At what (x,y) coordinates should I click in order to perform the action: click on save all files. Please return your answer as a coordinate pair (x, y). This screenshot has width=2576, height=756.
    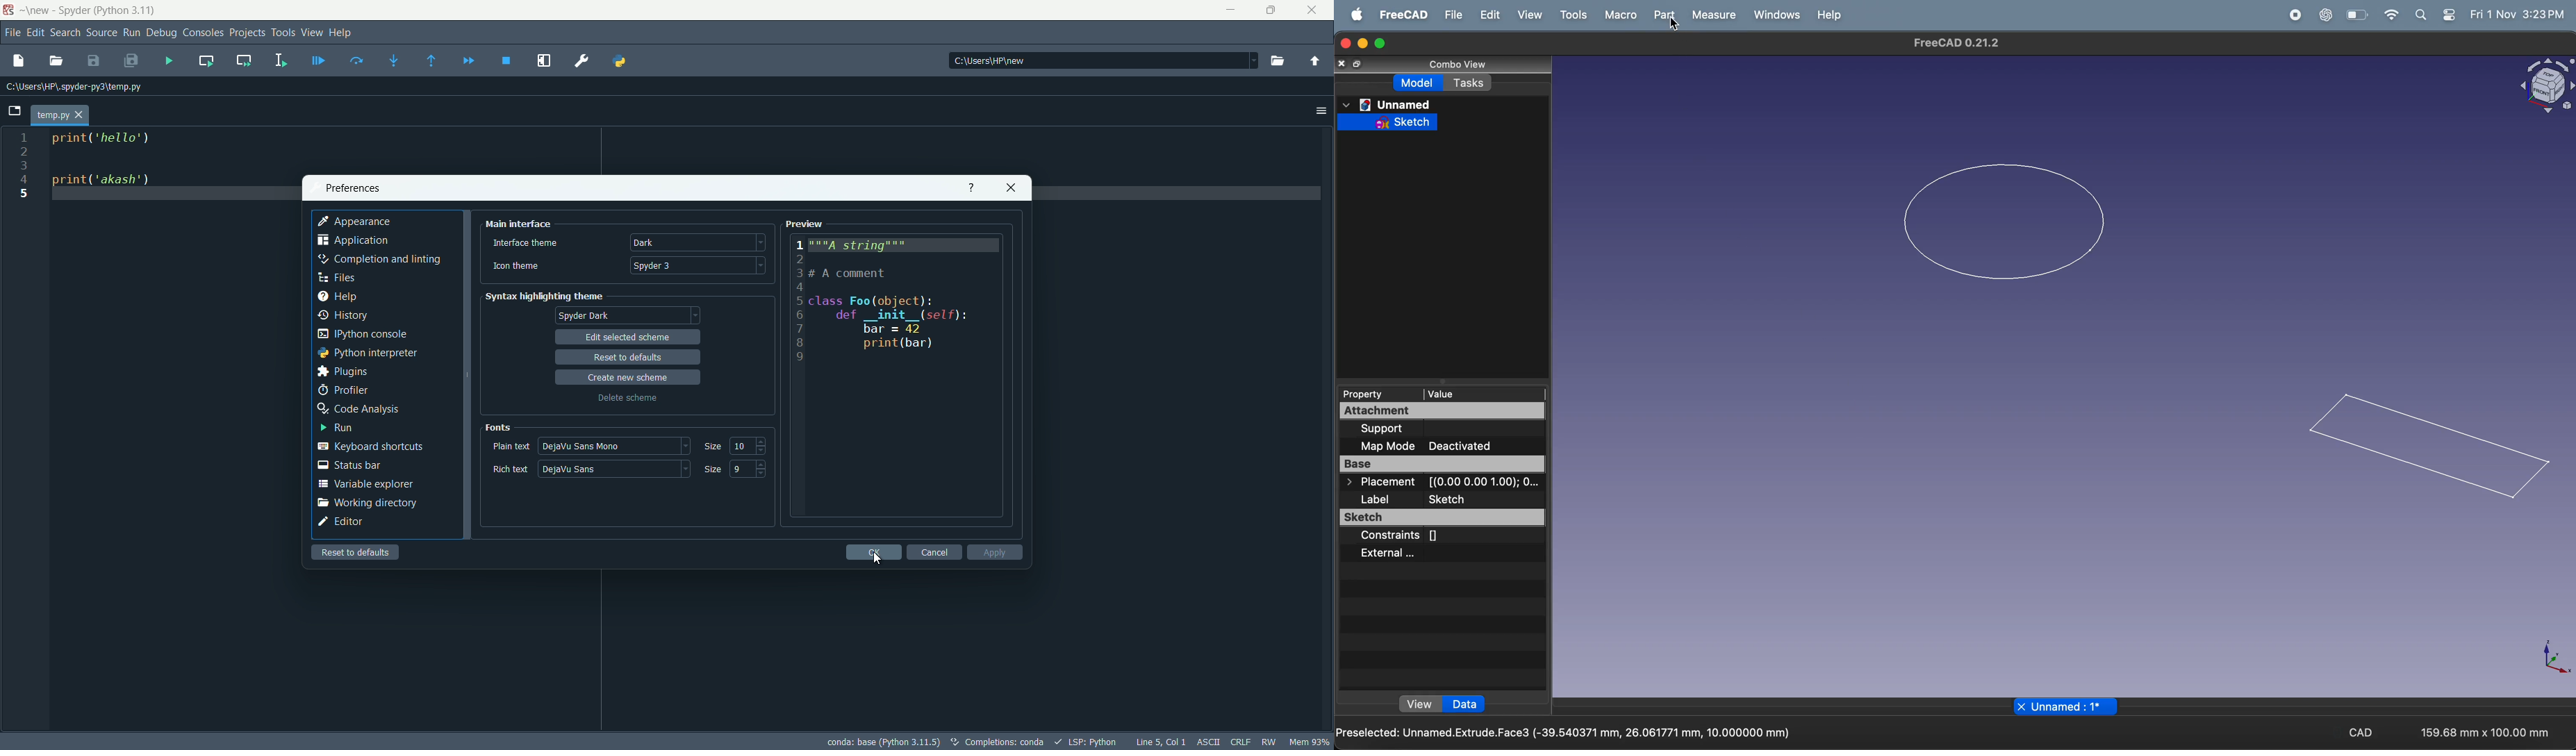
    Looking at the image, I should click on (131, 61).